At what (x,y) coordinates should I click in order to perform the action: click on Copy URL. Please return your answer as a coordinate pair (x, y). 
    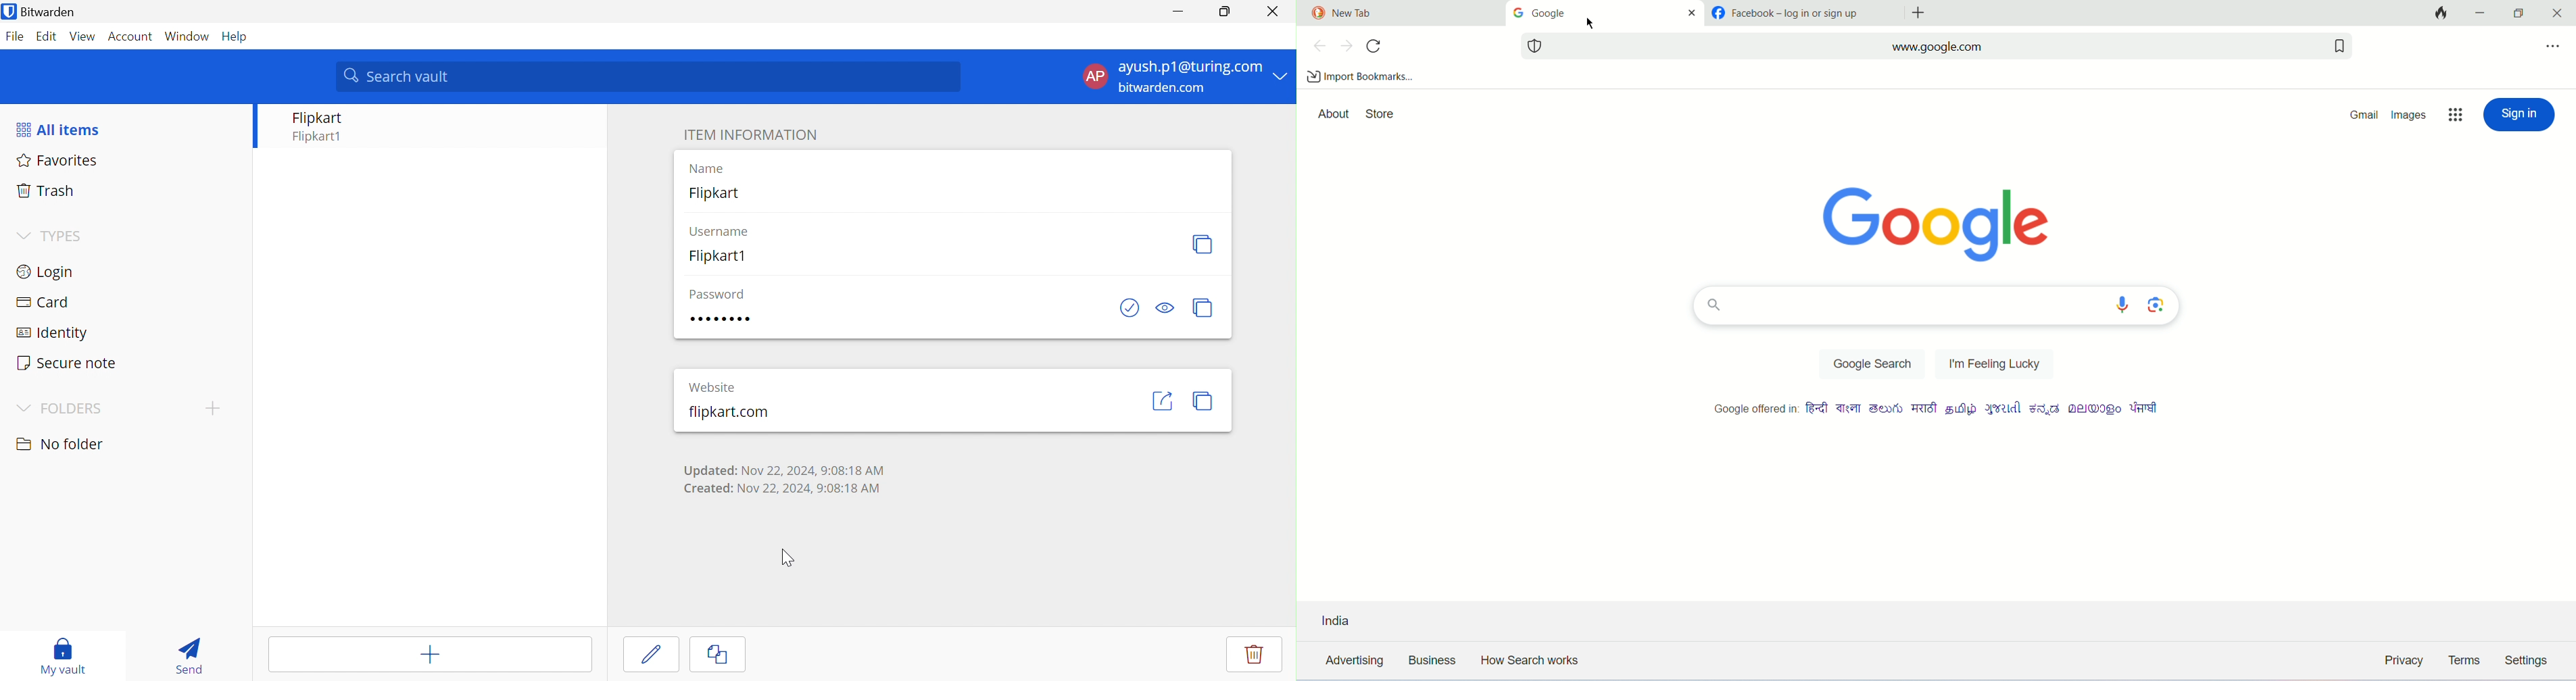
    Looking at the image, I should click on (1204, 401).